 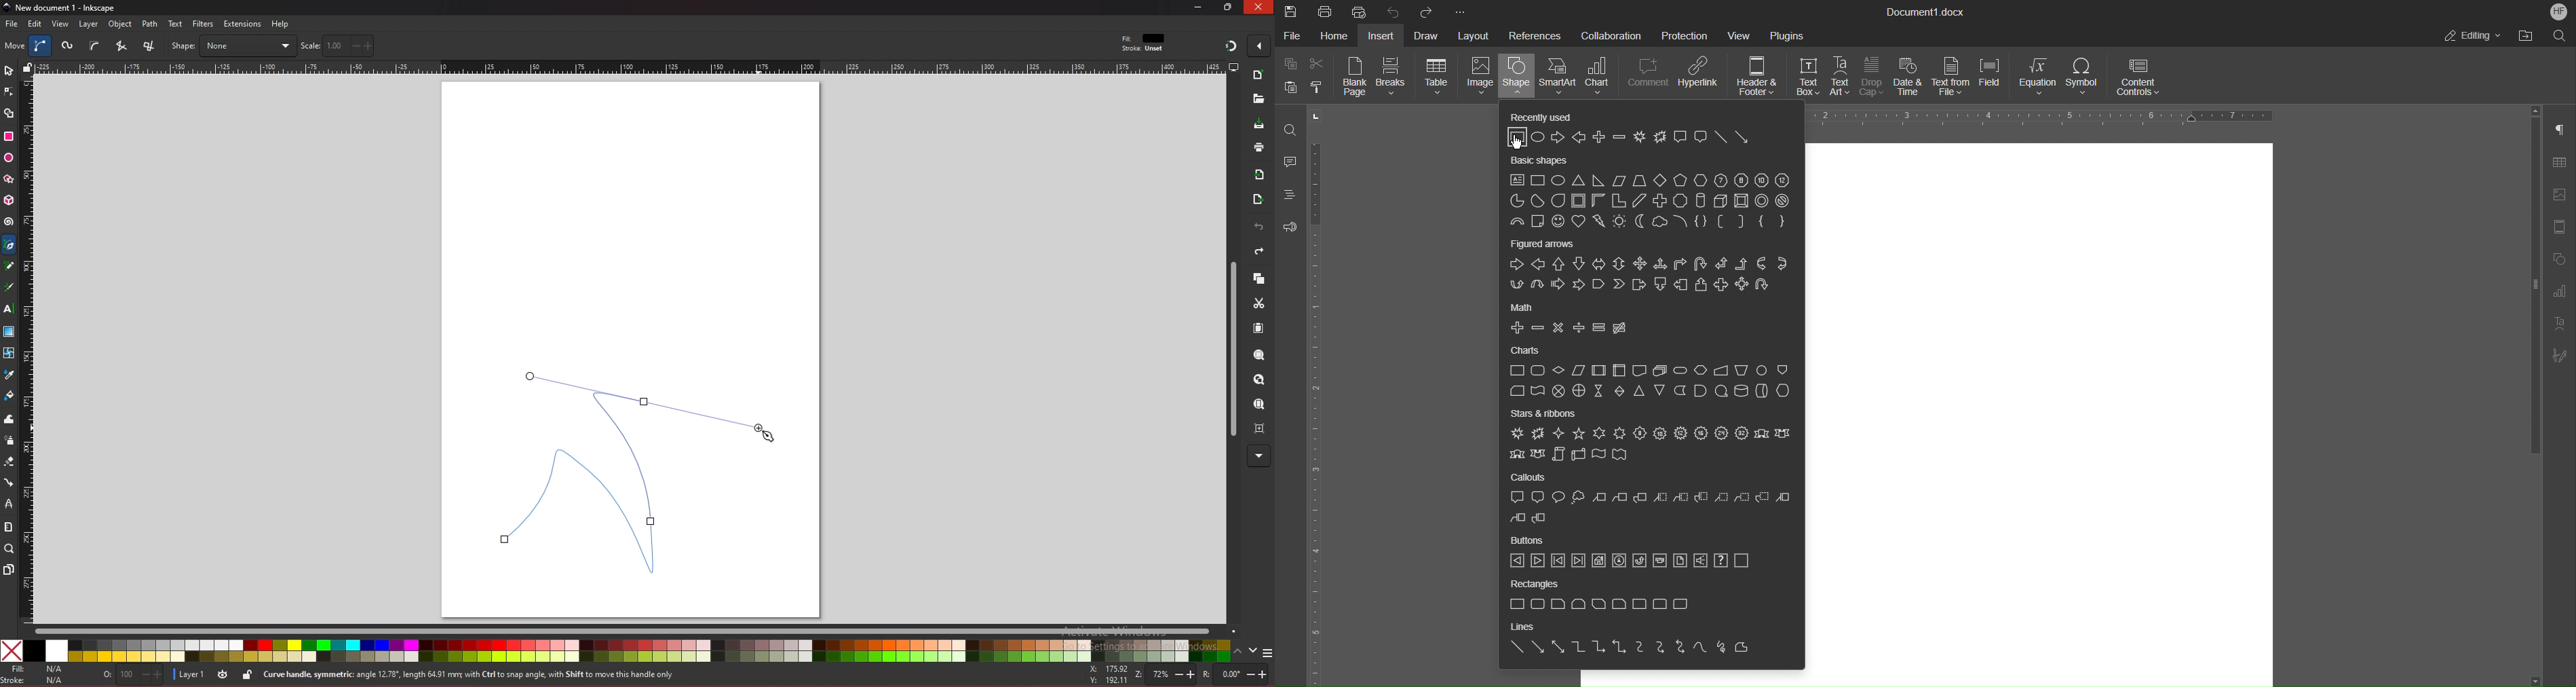 What do you see at coordinates (27, 351) in the screenshot?
I see `vertical rule` at bounding box center [27, 351].